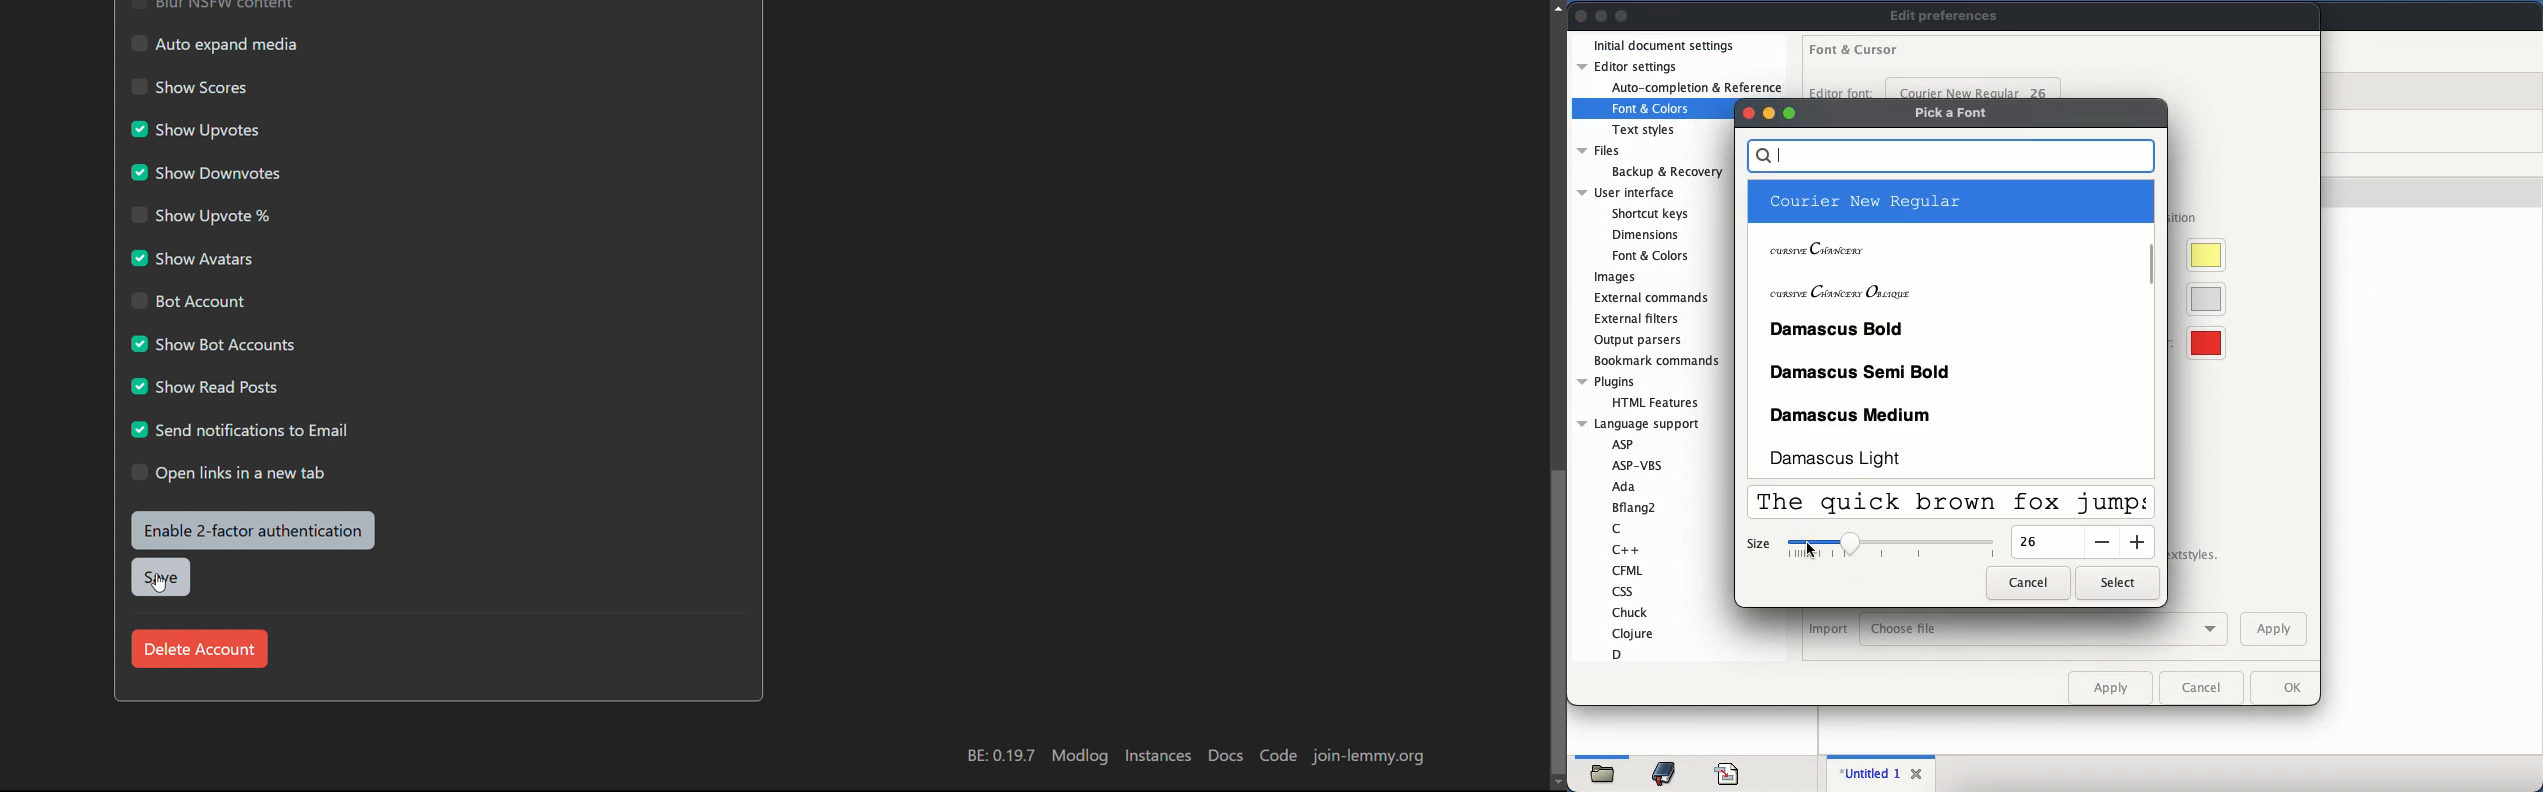  I want to click on Plugins, so click(1606, 380).